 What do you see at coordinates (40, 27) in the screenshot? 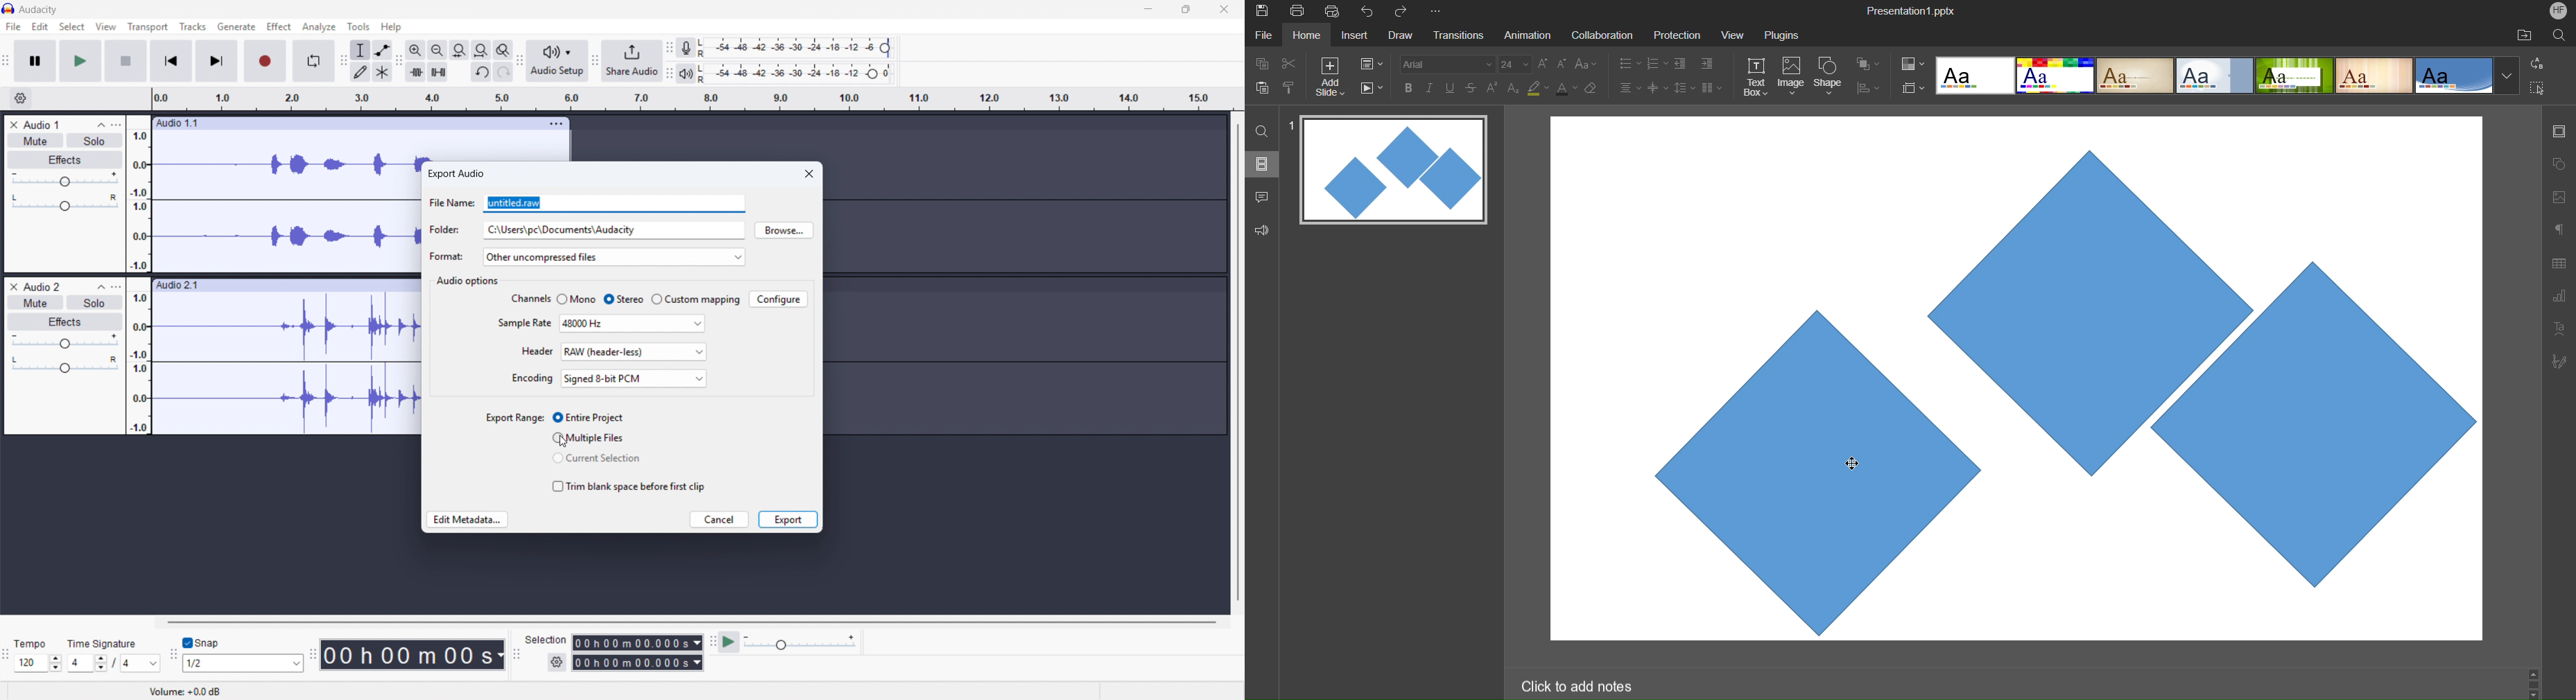
I see `edit ` at bounding box center [40, 27].